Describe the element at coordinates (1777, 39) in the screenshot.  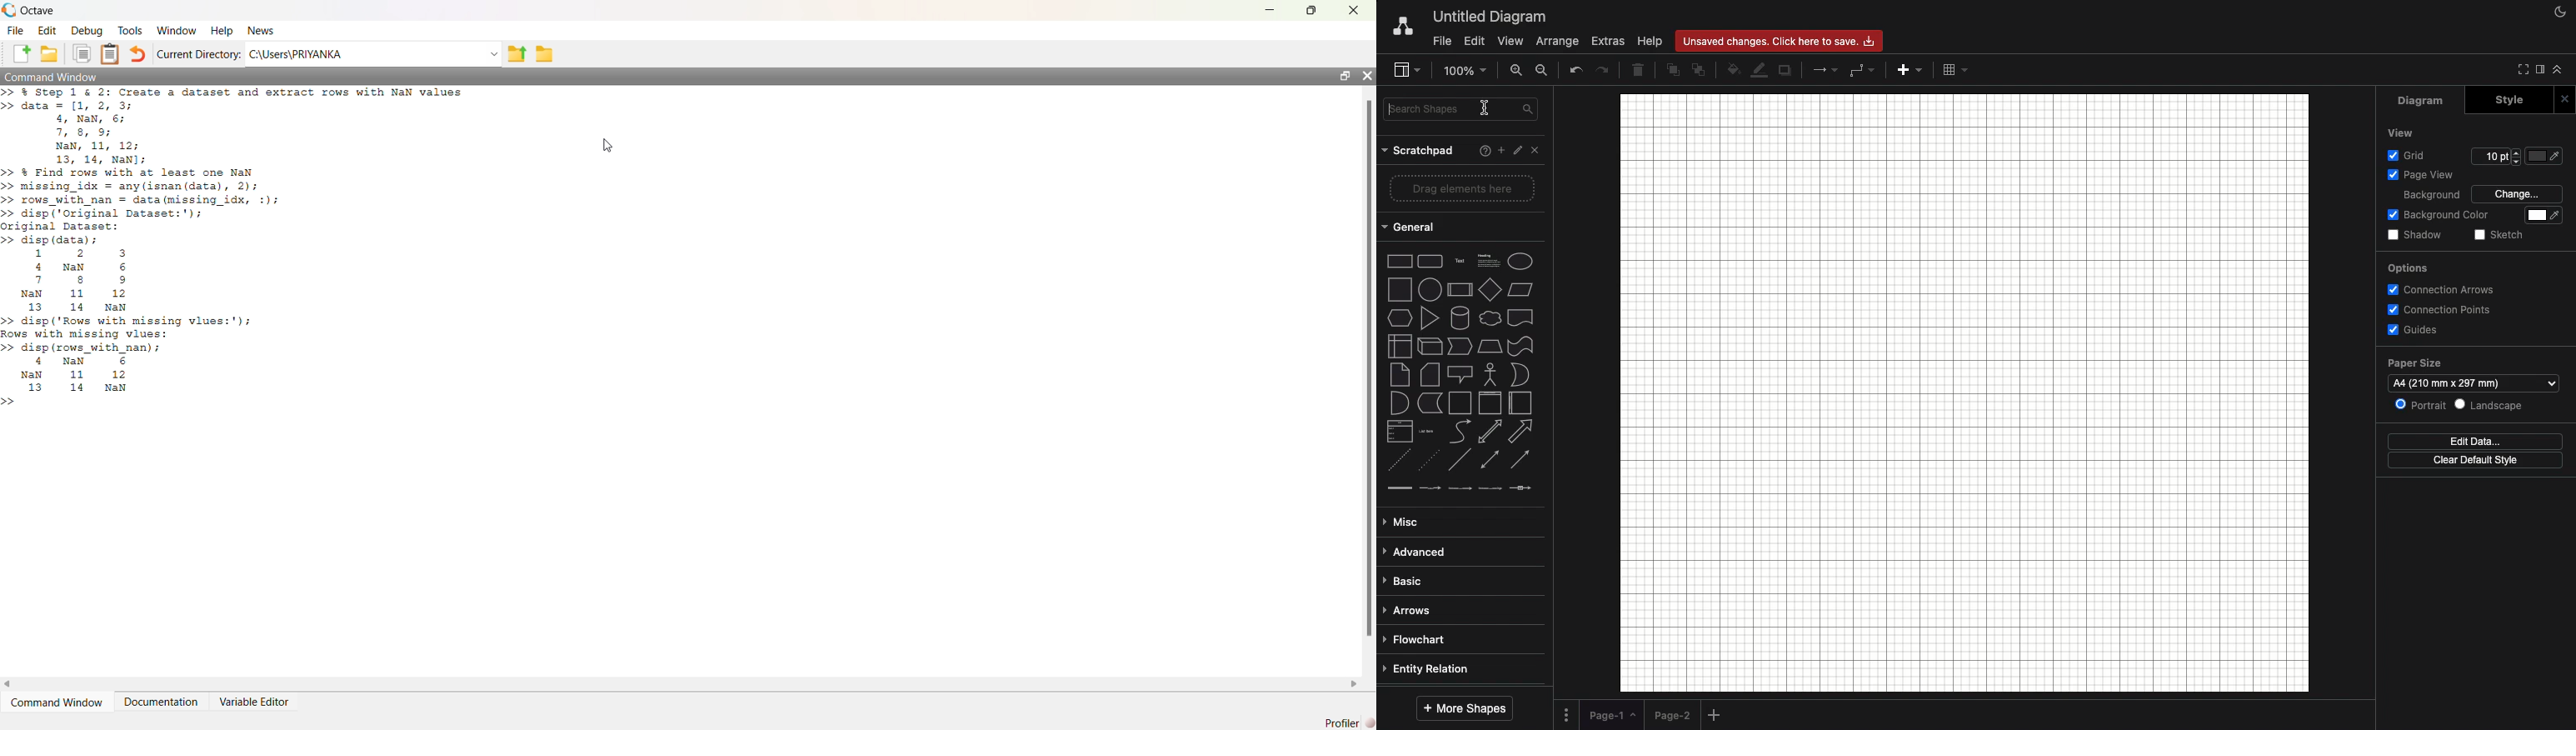
I see `unsaved changes. click here to save` at that location.